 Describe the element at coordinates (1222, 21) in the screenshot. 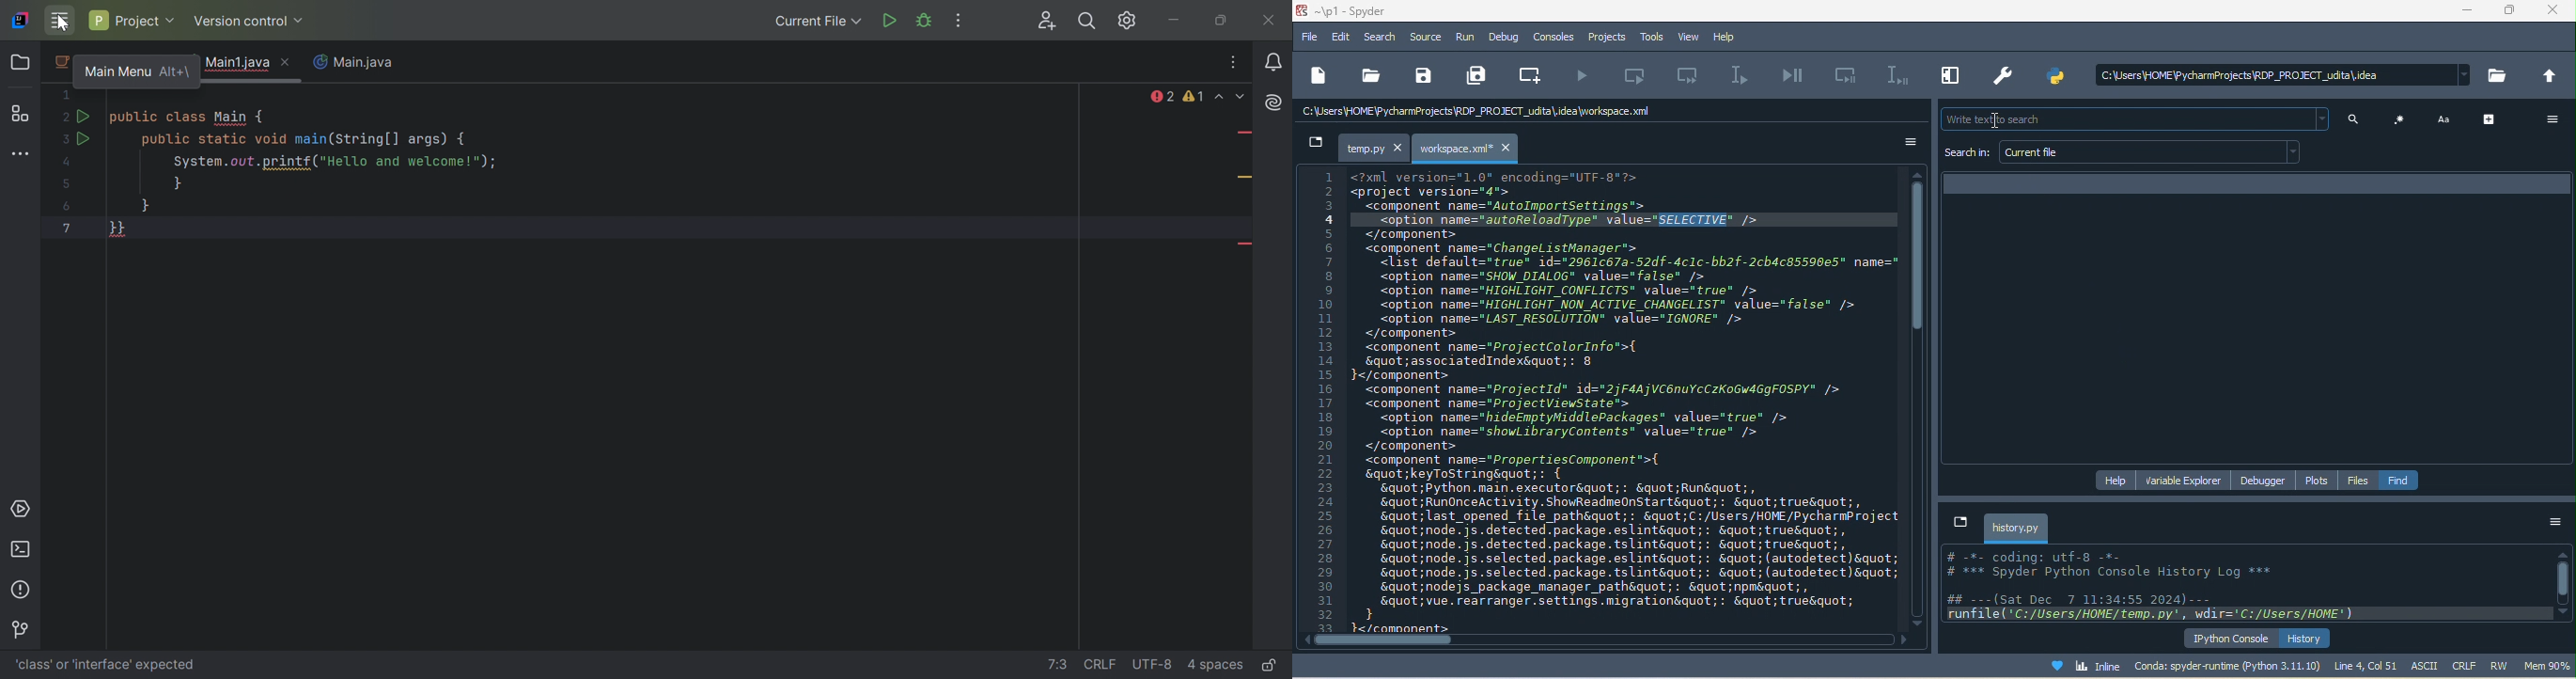

I see `Restore down` at that location.